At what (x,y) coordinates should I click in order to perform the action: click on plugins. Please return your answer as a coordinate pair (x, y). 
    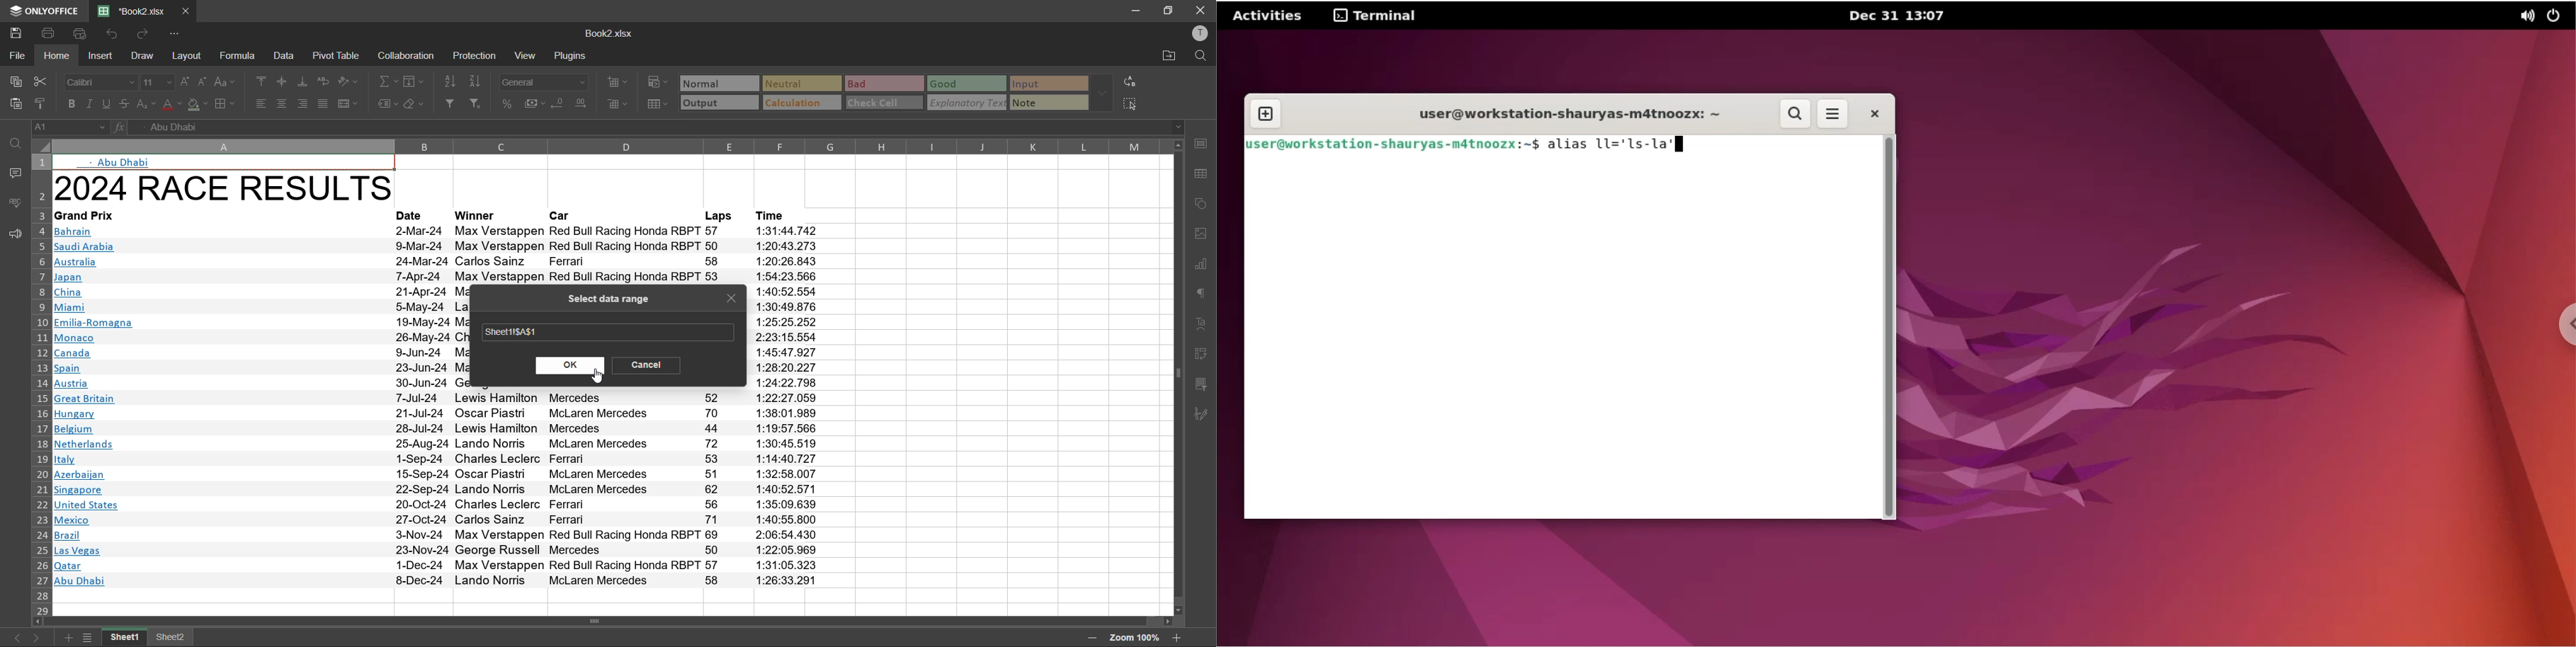
    Looking at the image, I should click on (571, 58).